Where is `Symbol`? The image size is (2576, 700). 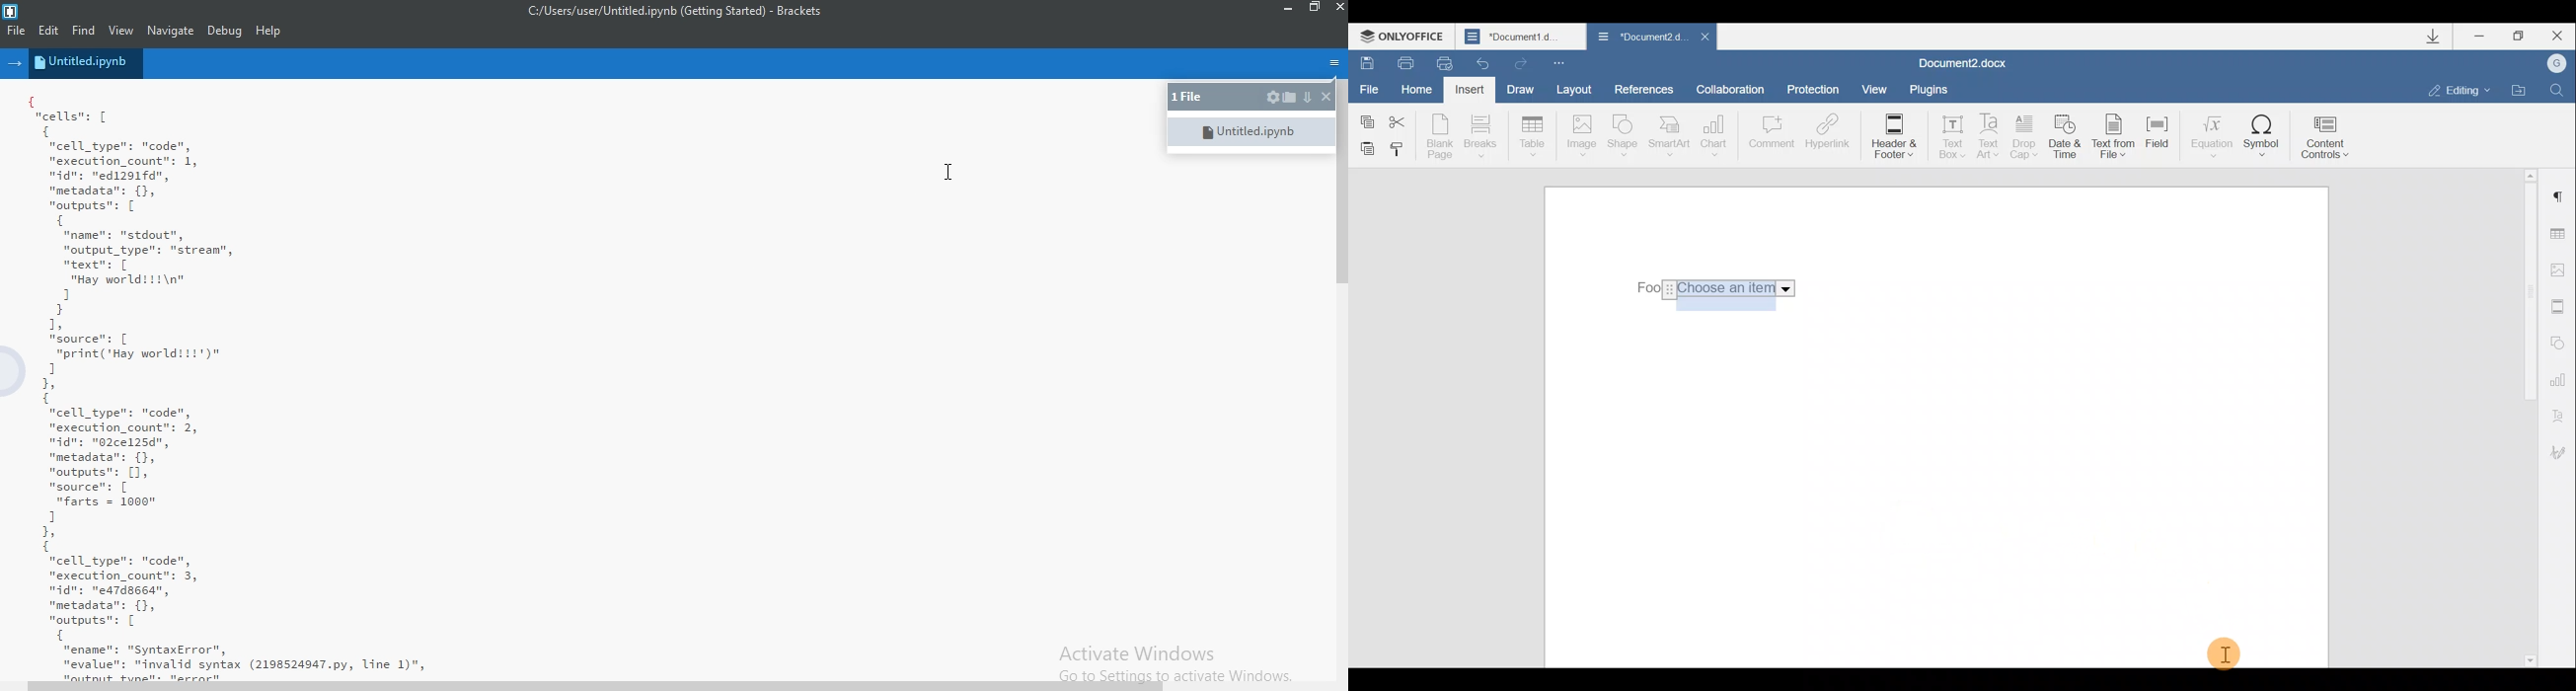 Symbol is located at coordinates (2262, 135).